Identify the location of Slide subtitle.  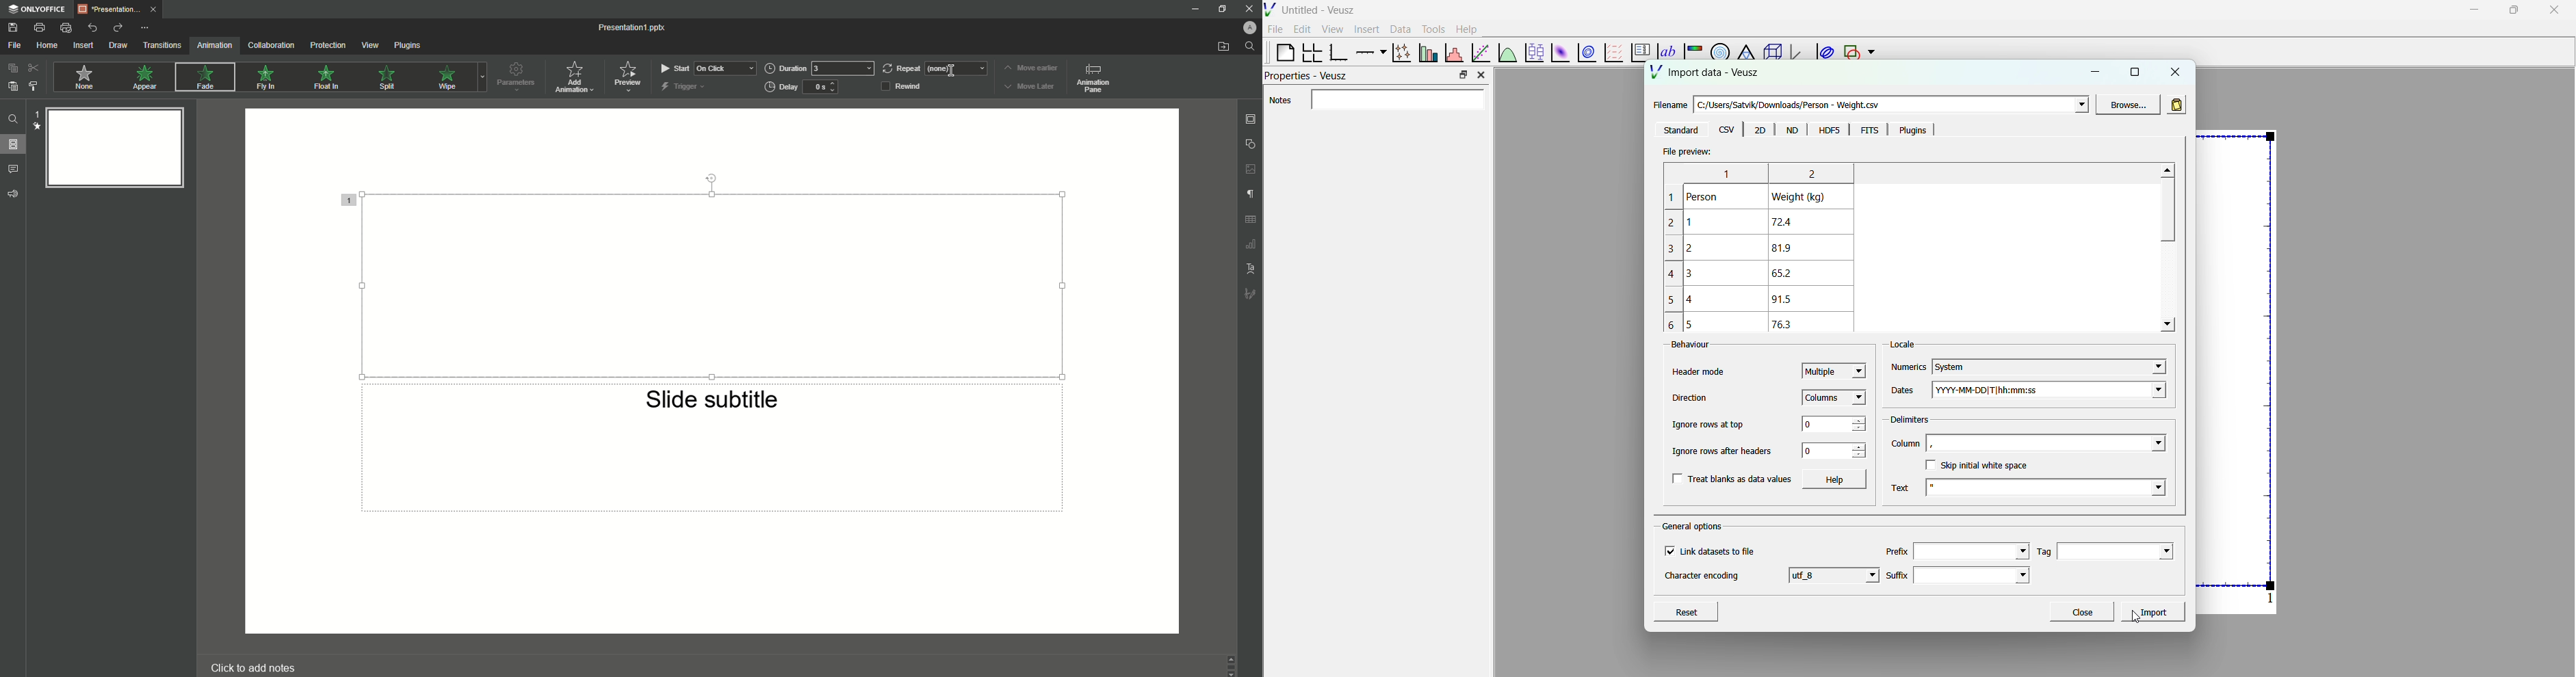
(714, 404).